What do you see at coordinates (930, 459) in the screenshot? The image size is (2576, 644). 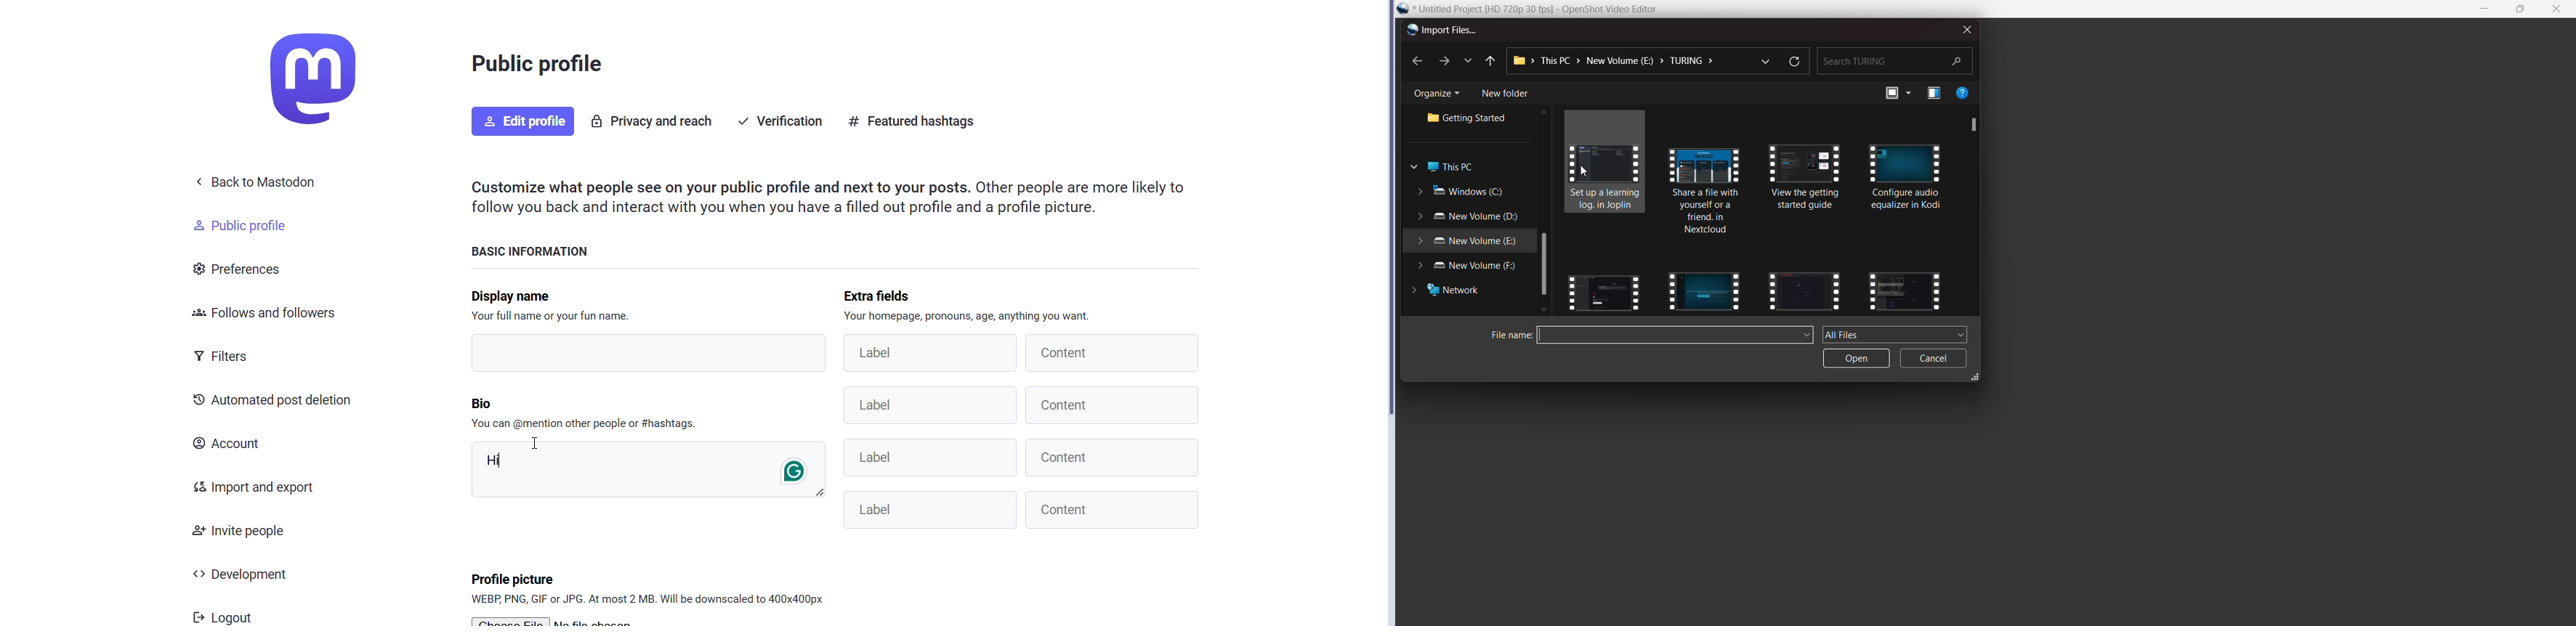 I see `Label` at bounding box center [930, 459].